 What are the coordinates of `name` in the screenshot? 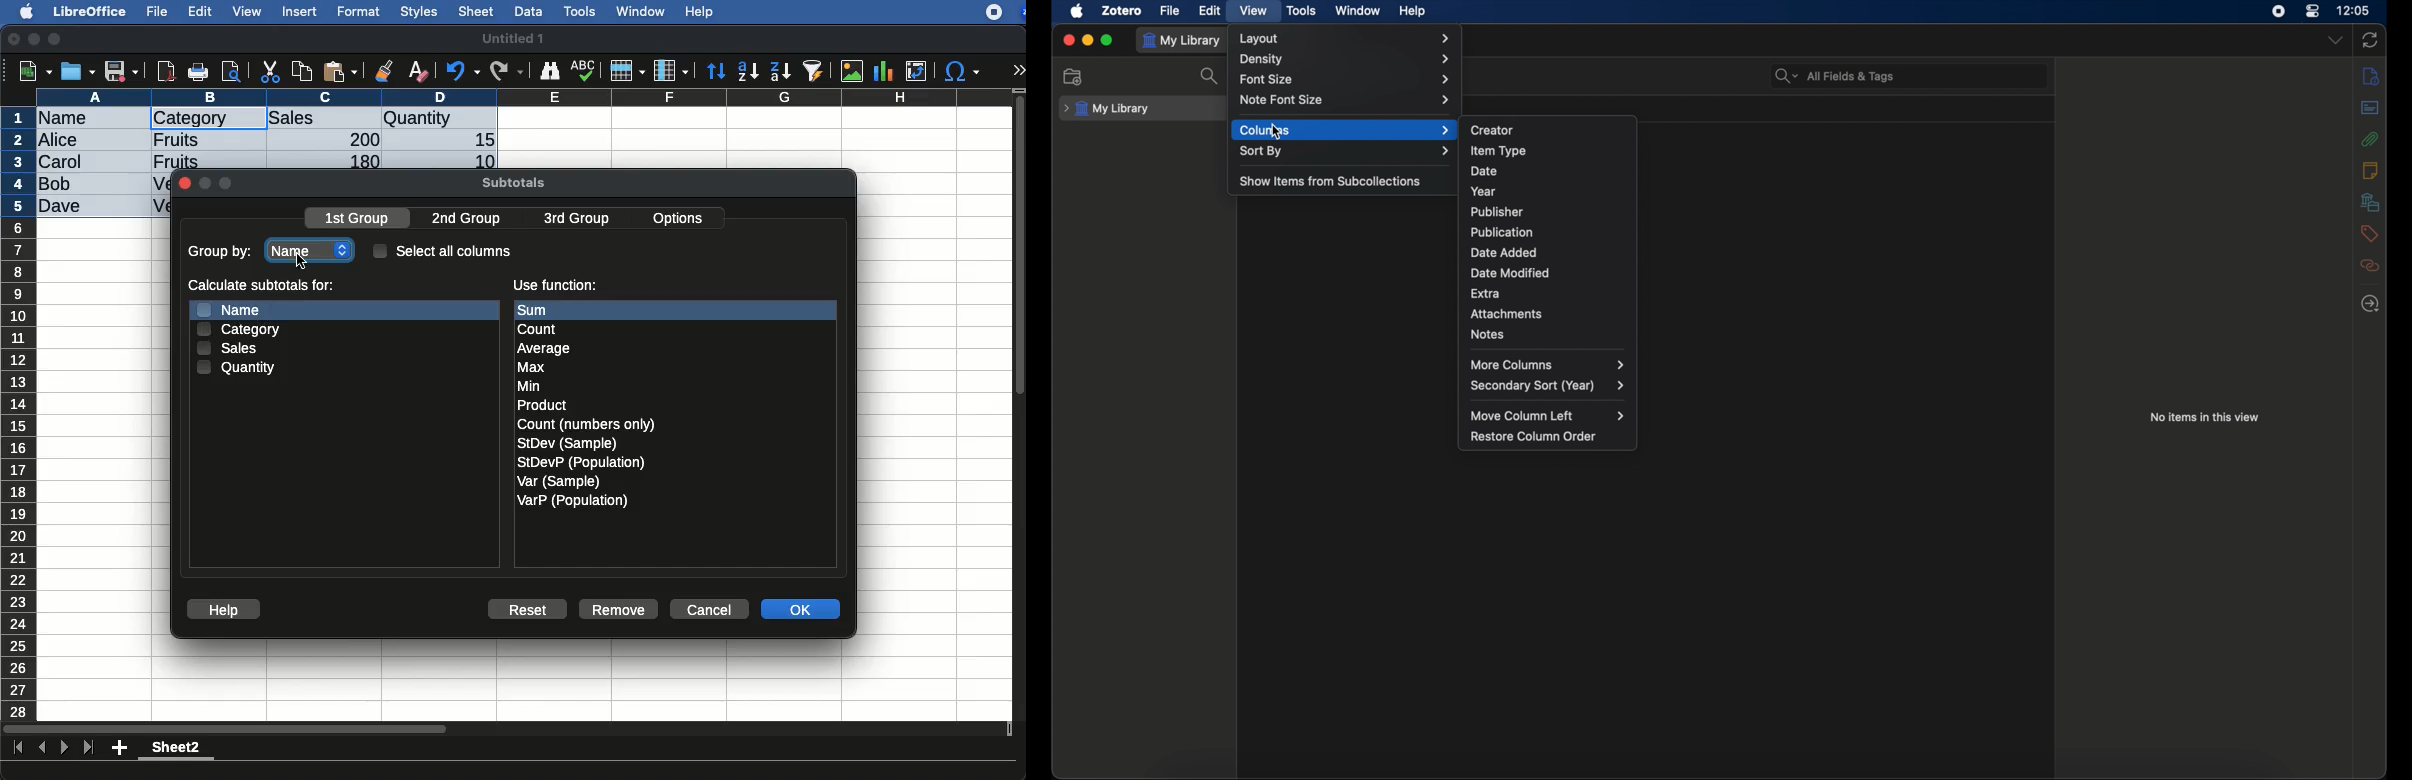 It's located at (68, 119).